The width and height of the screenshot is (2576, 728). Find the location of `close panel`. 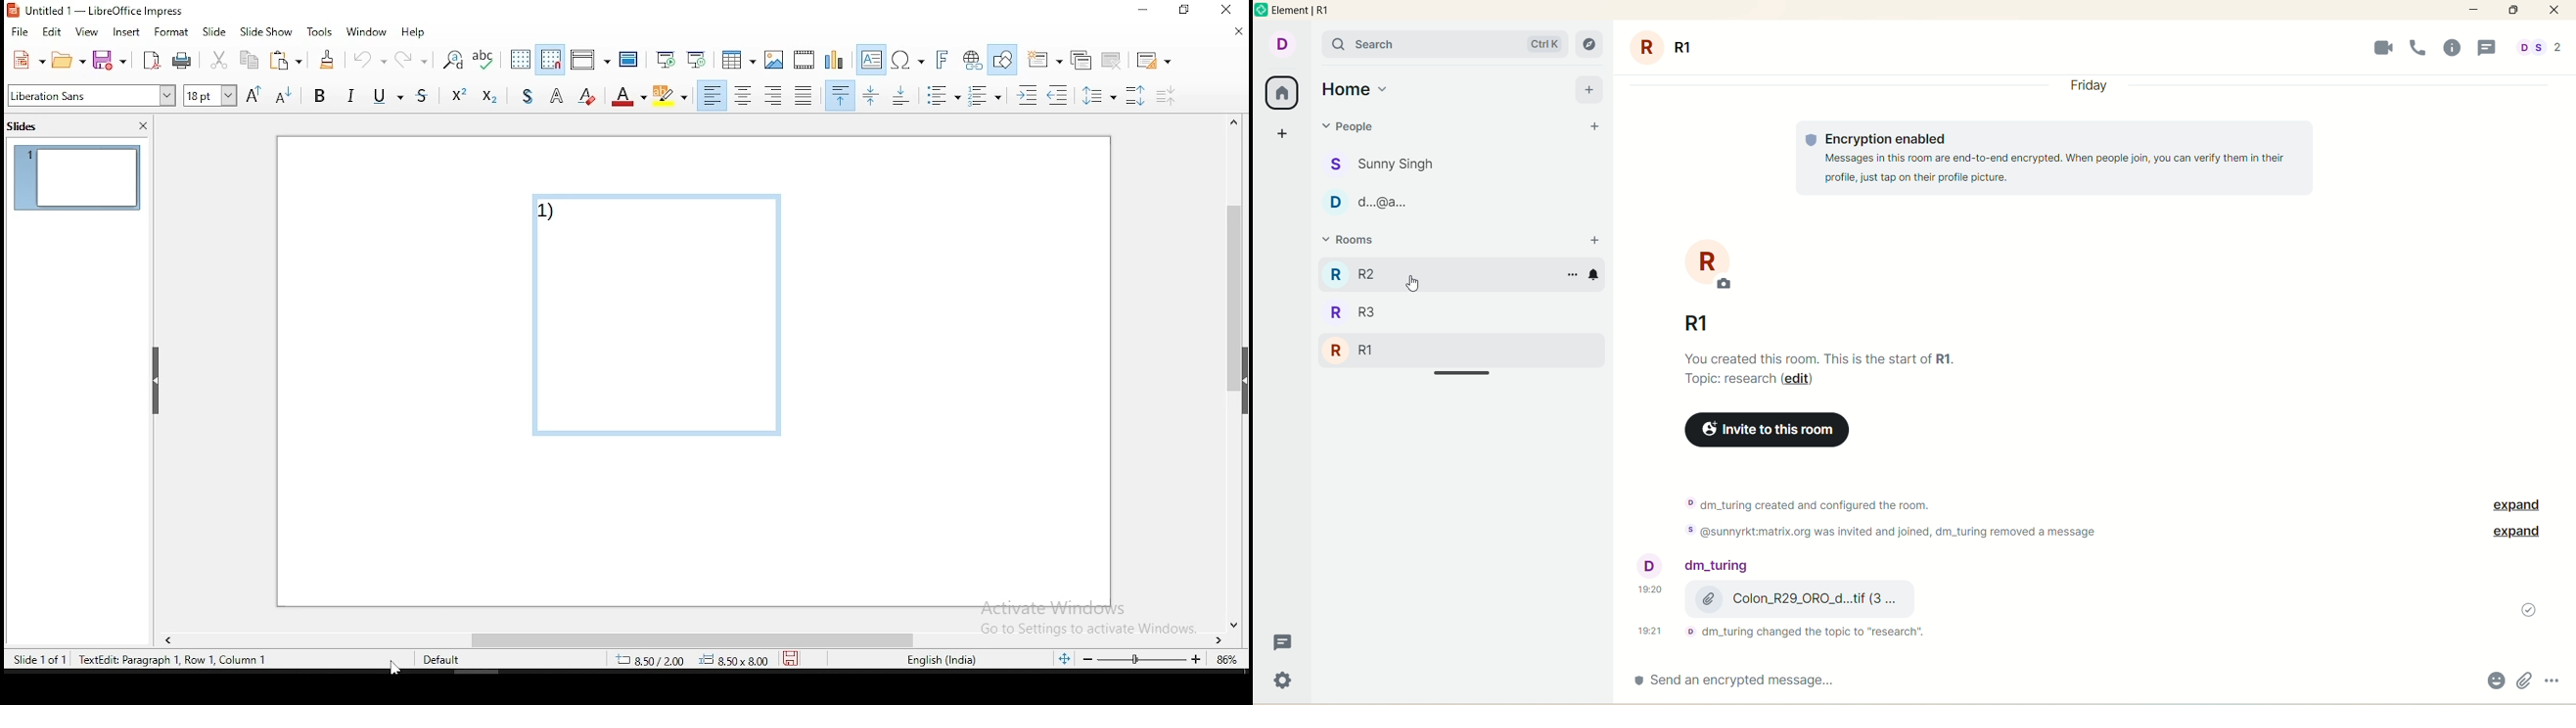

close panel is located at coordinates (144, 125).